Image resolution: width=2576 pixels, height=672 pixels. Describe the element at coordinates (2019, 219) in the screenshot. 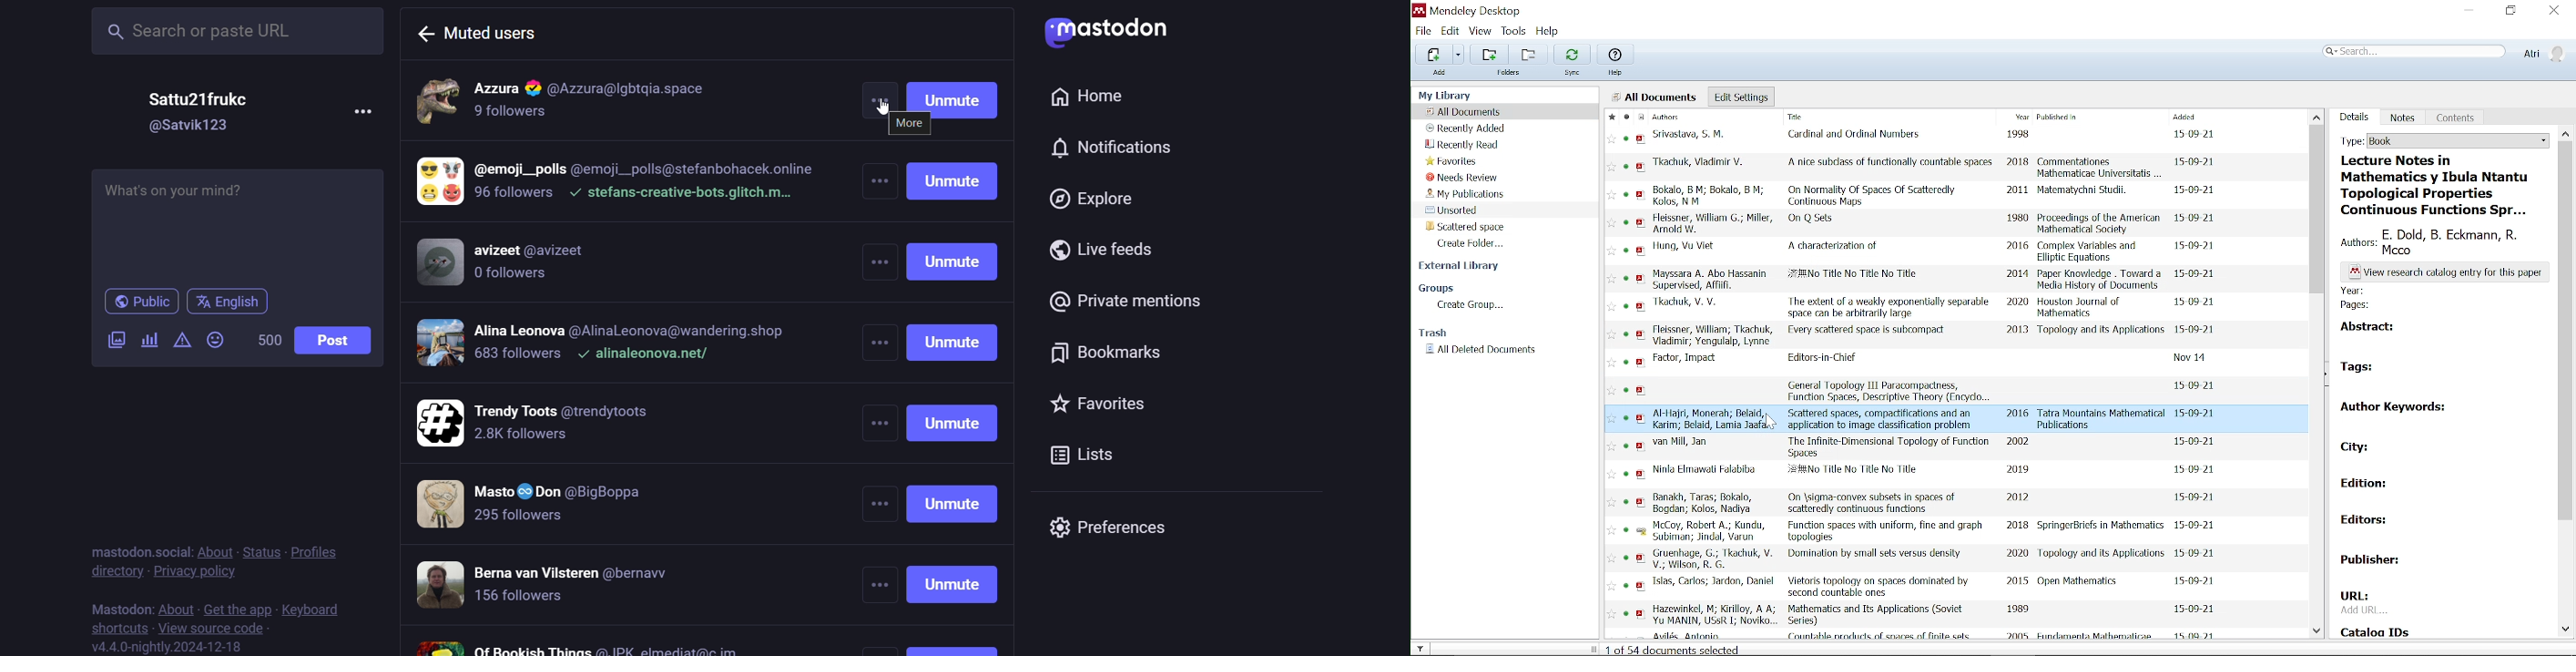

I see `1980` at that location.